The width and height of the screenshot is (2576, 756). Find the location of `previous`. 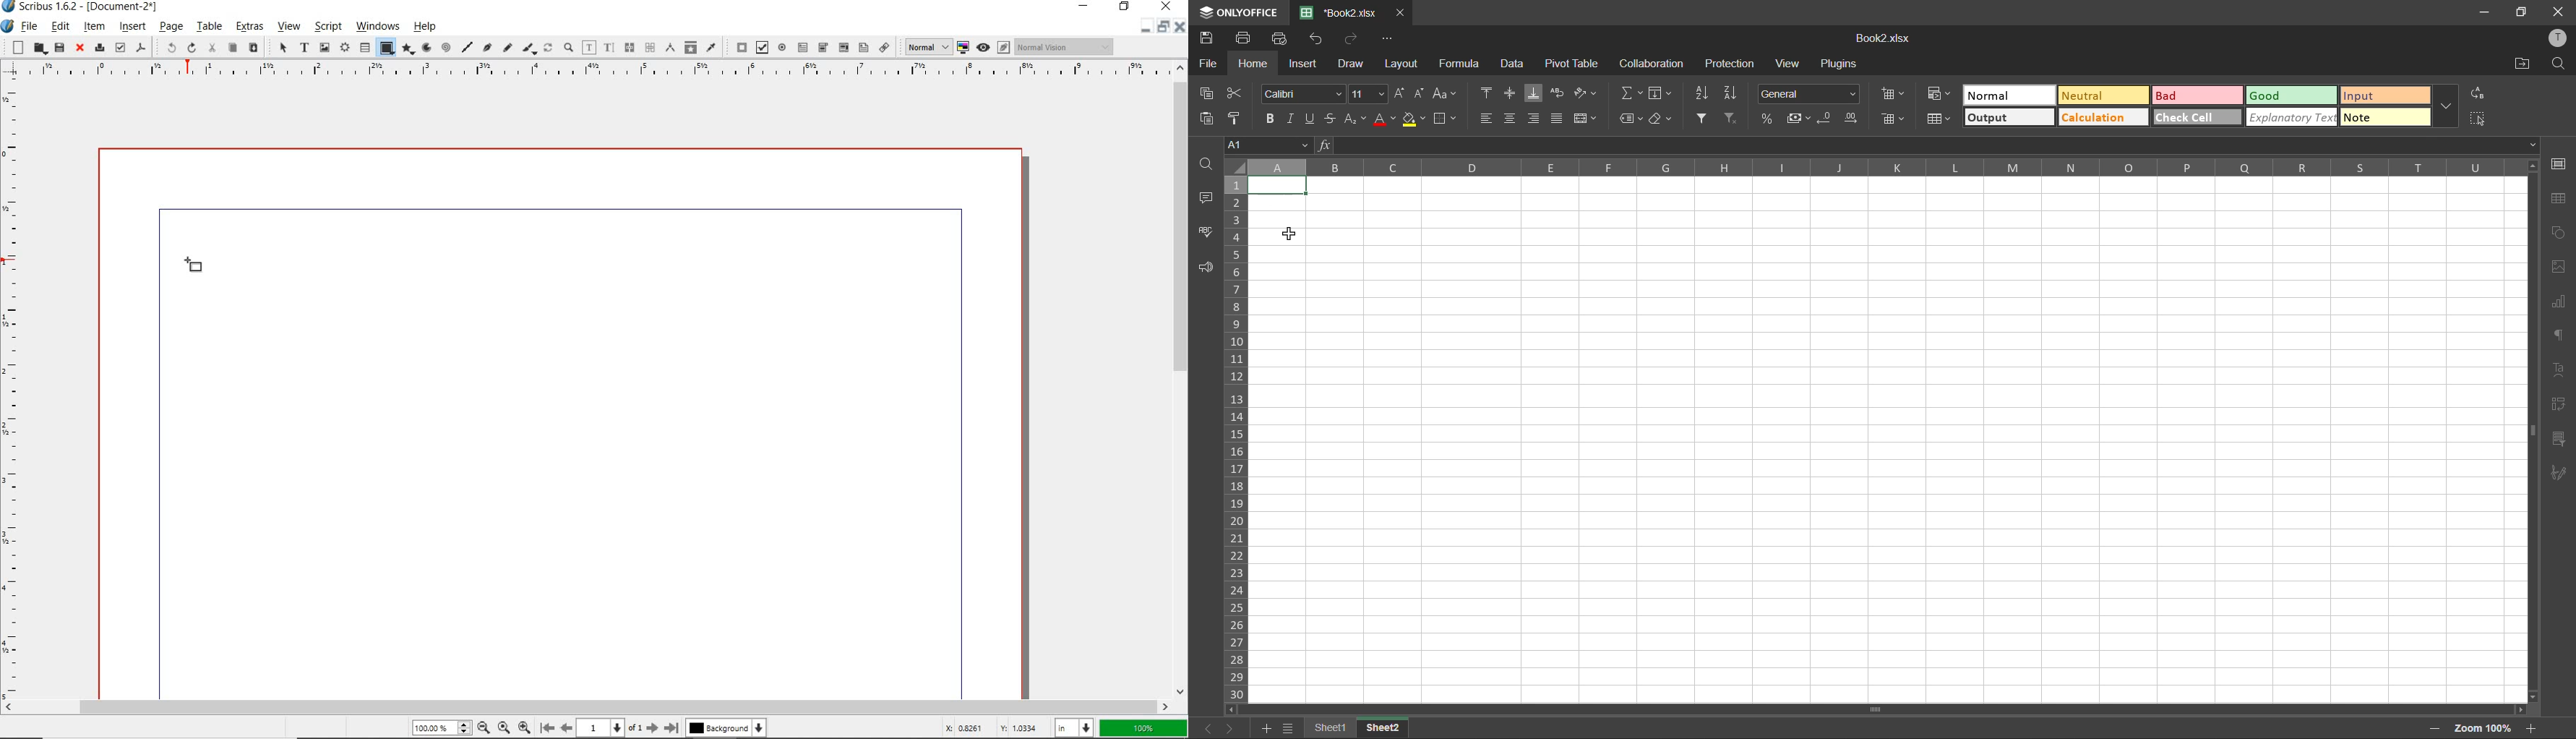

previous is located at coordinates (1204, 728).